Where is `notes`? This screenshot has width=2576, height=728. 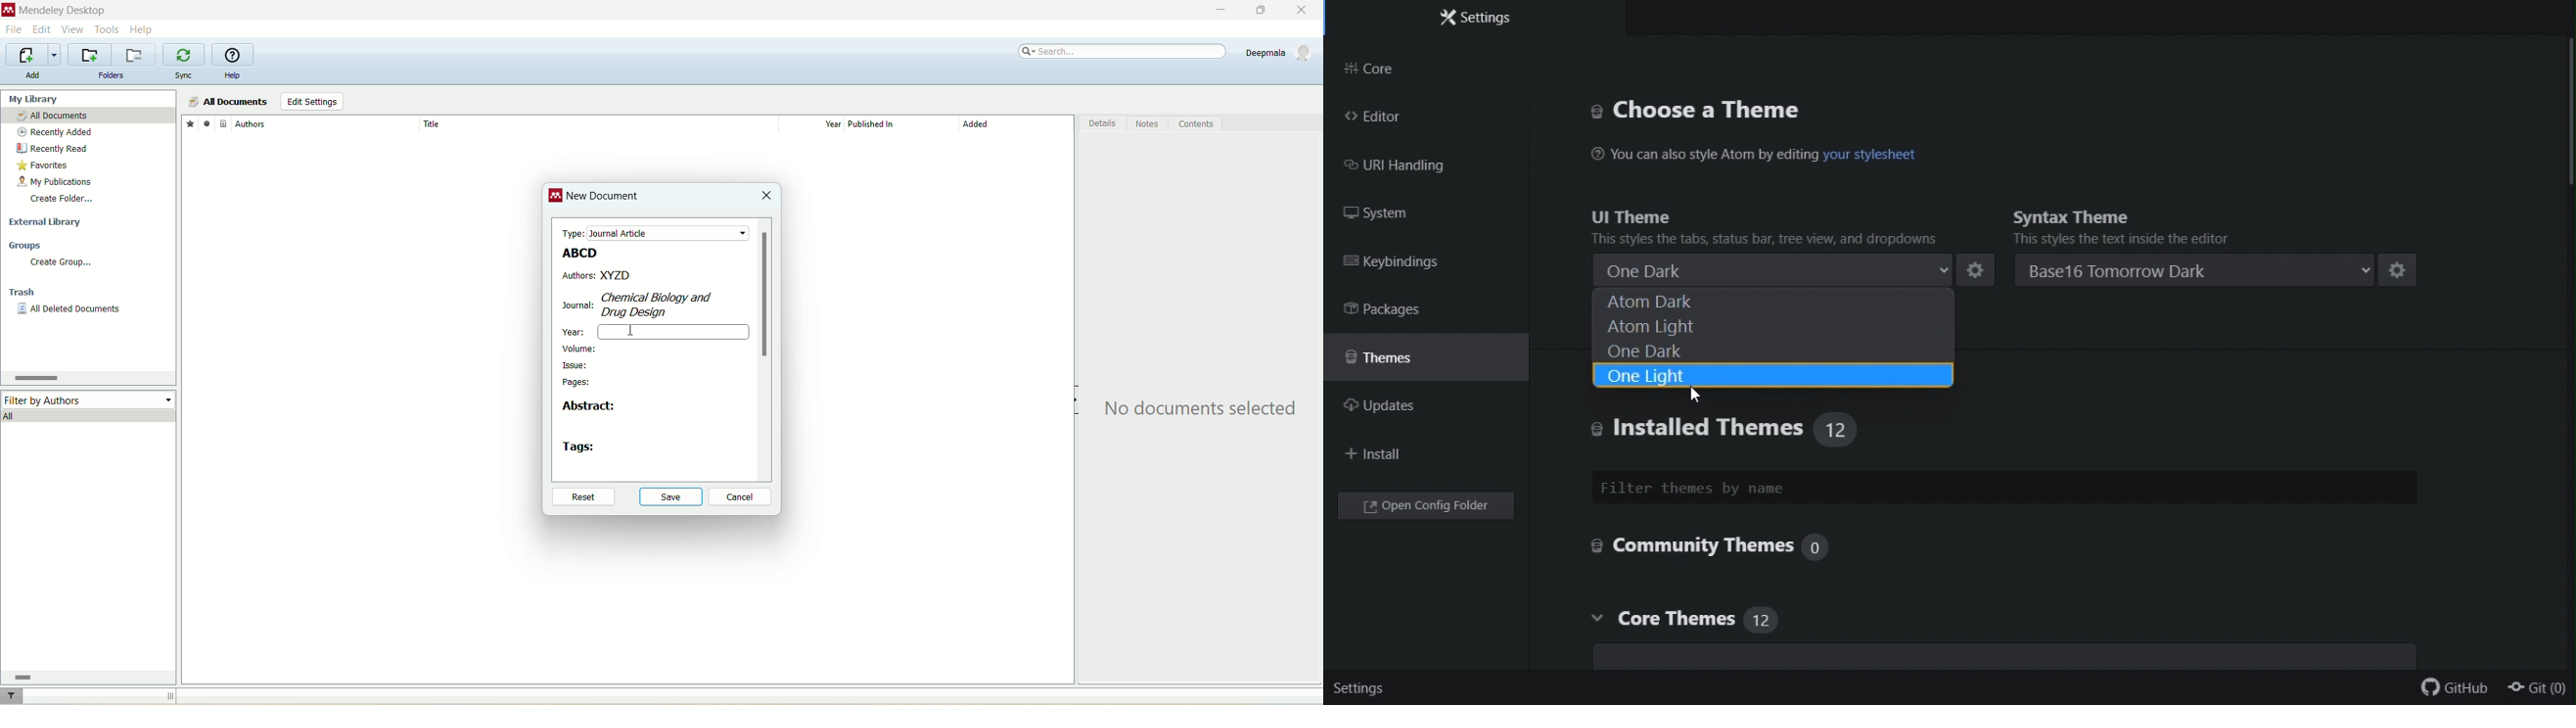 notes is located at coordinates (1149, 124).